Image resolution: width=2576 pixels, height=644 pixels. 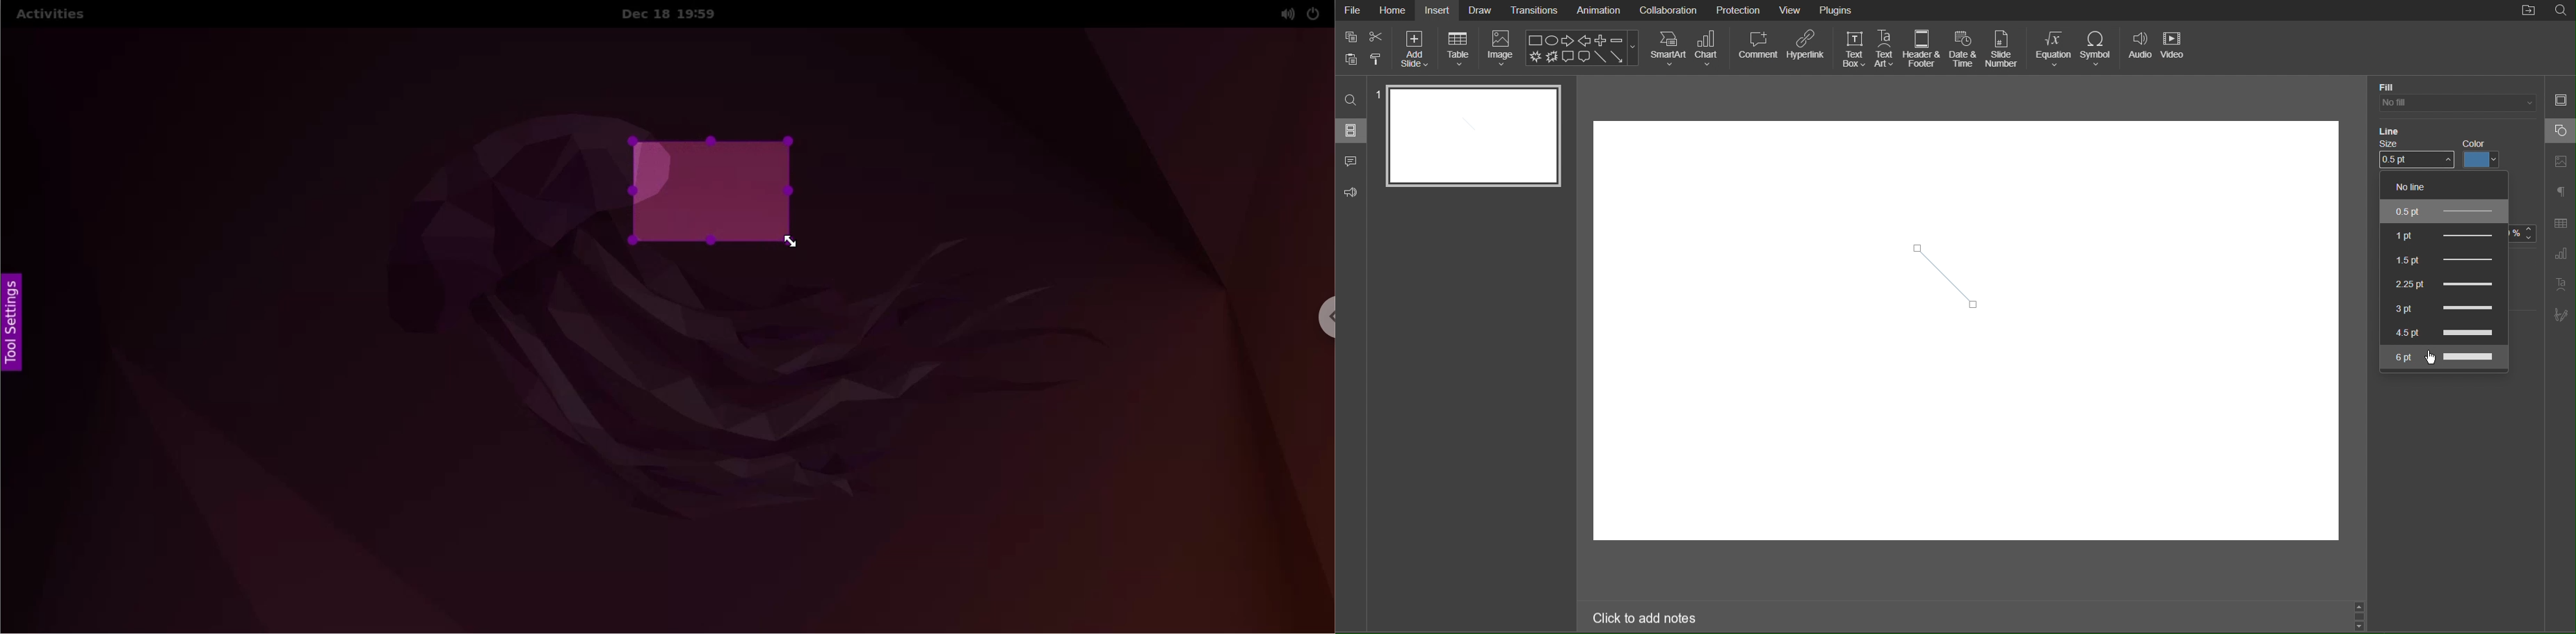 I want to click on Fill, so click(x=2388, y=86).